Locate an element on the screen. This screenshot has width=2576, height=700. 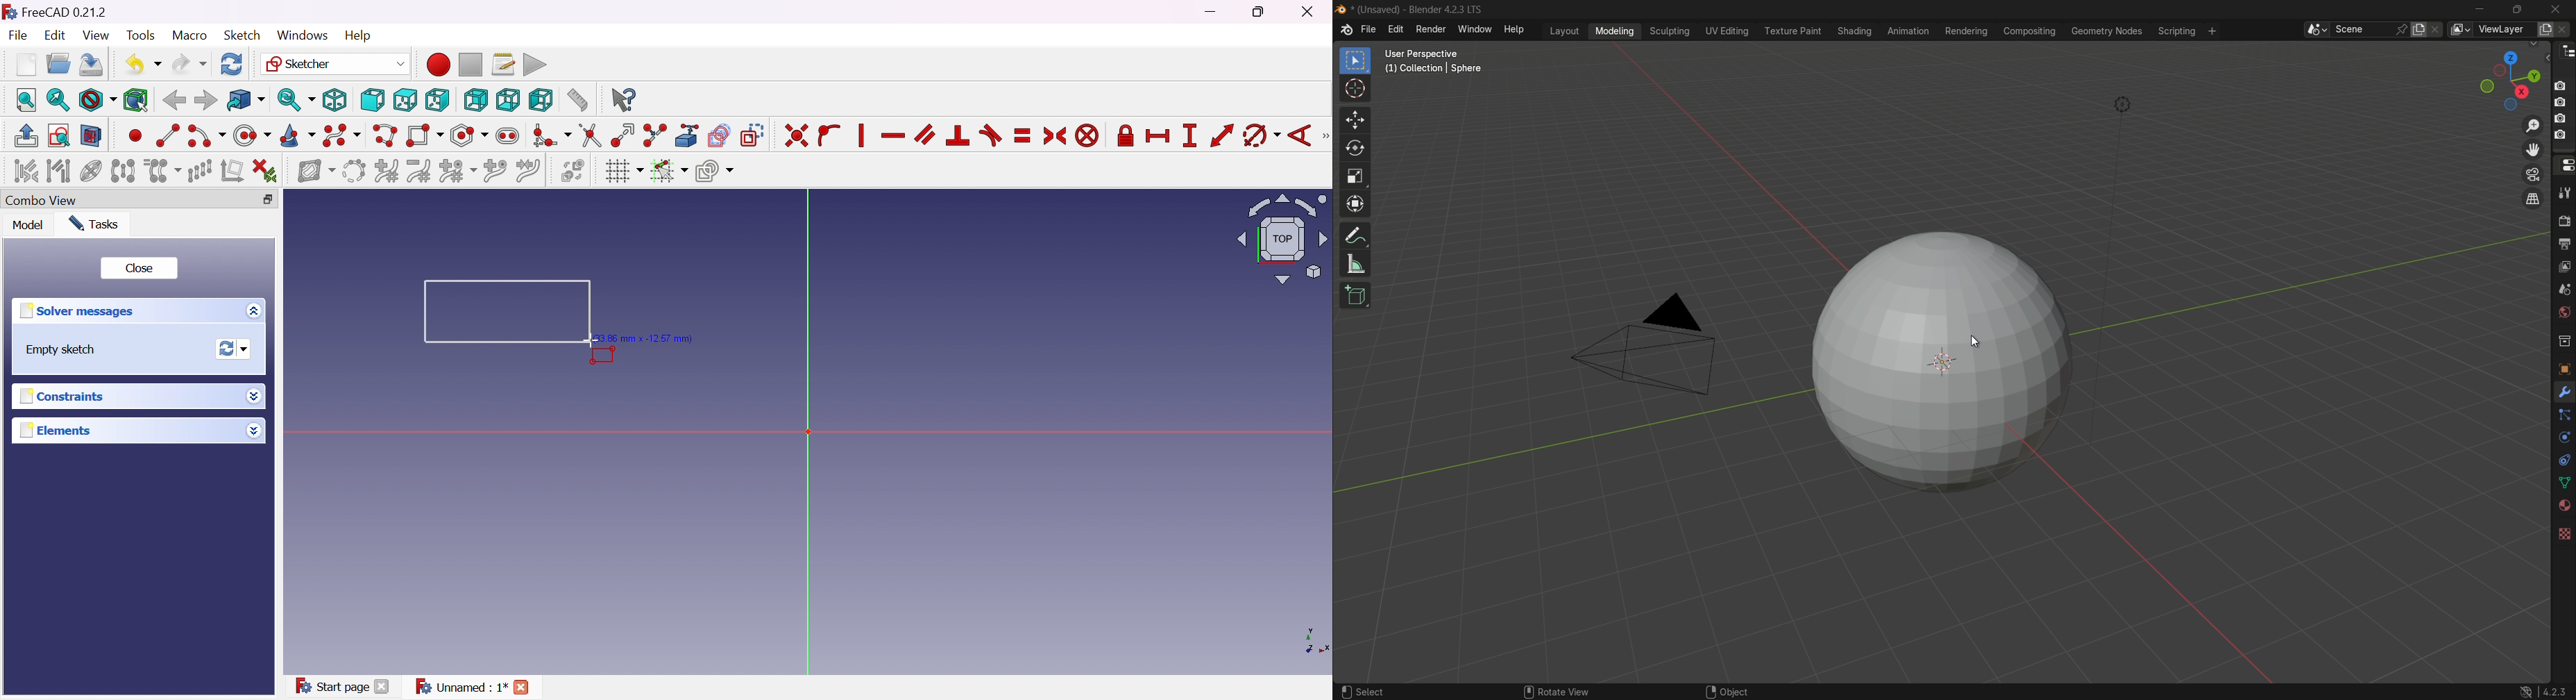
Solver messages is located at coordinates (81, 310).